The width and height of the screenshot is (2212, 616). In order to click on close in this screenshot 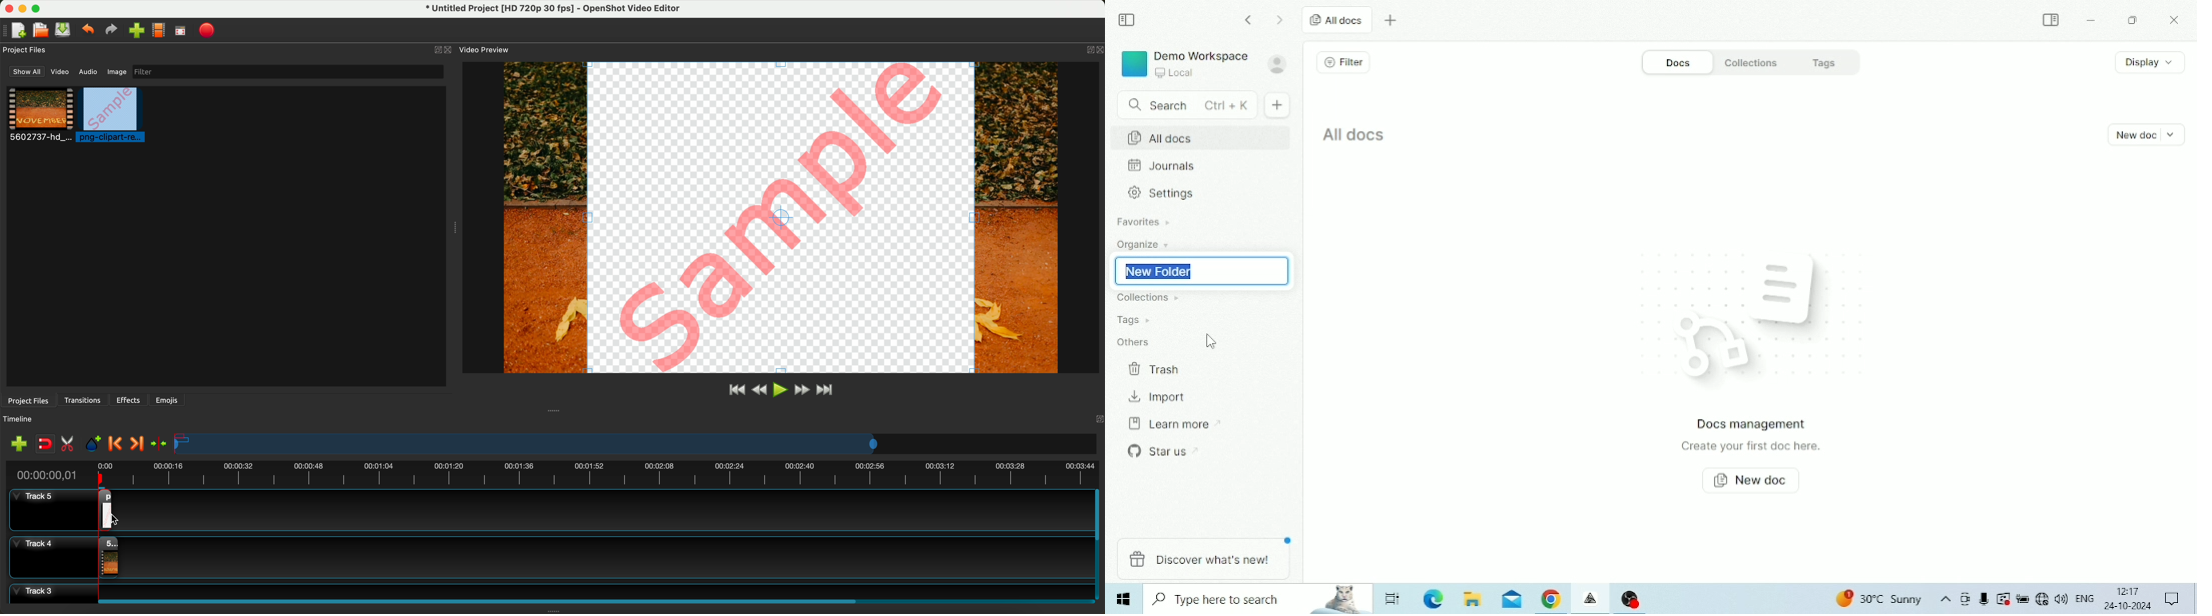, I will do `click(443, 50)`.